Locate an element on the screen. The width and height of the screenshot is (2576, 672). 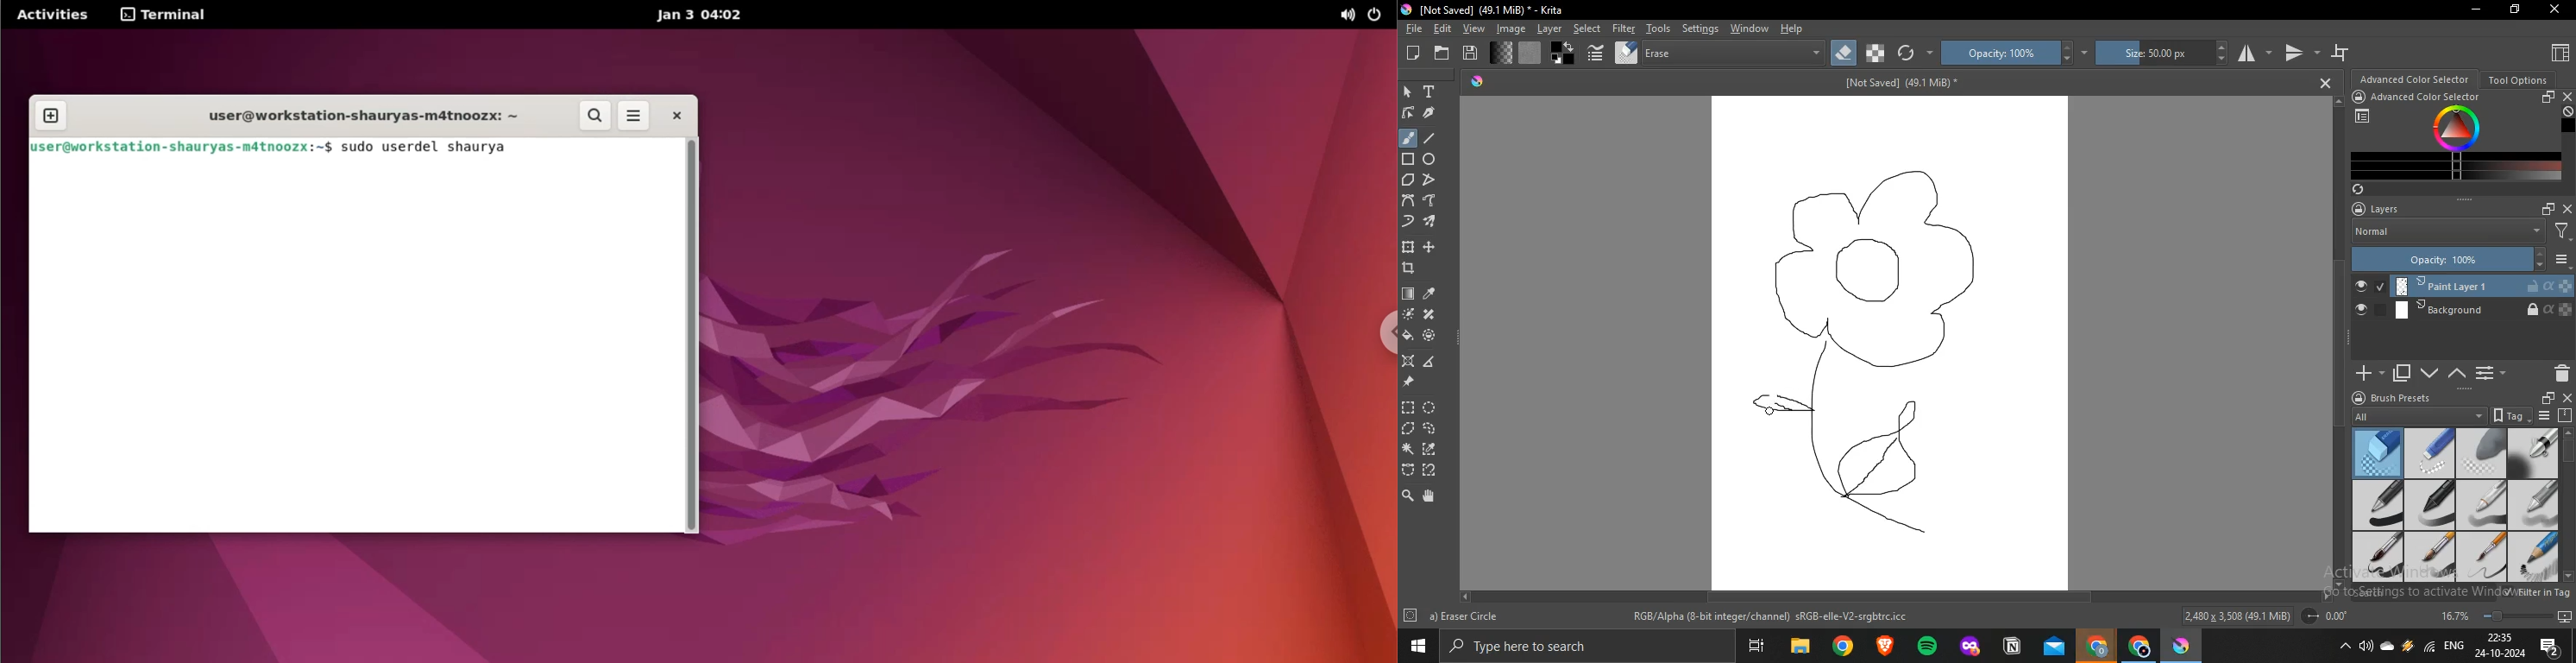
Paint layer is located at coordinates (2463, 283).